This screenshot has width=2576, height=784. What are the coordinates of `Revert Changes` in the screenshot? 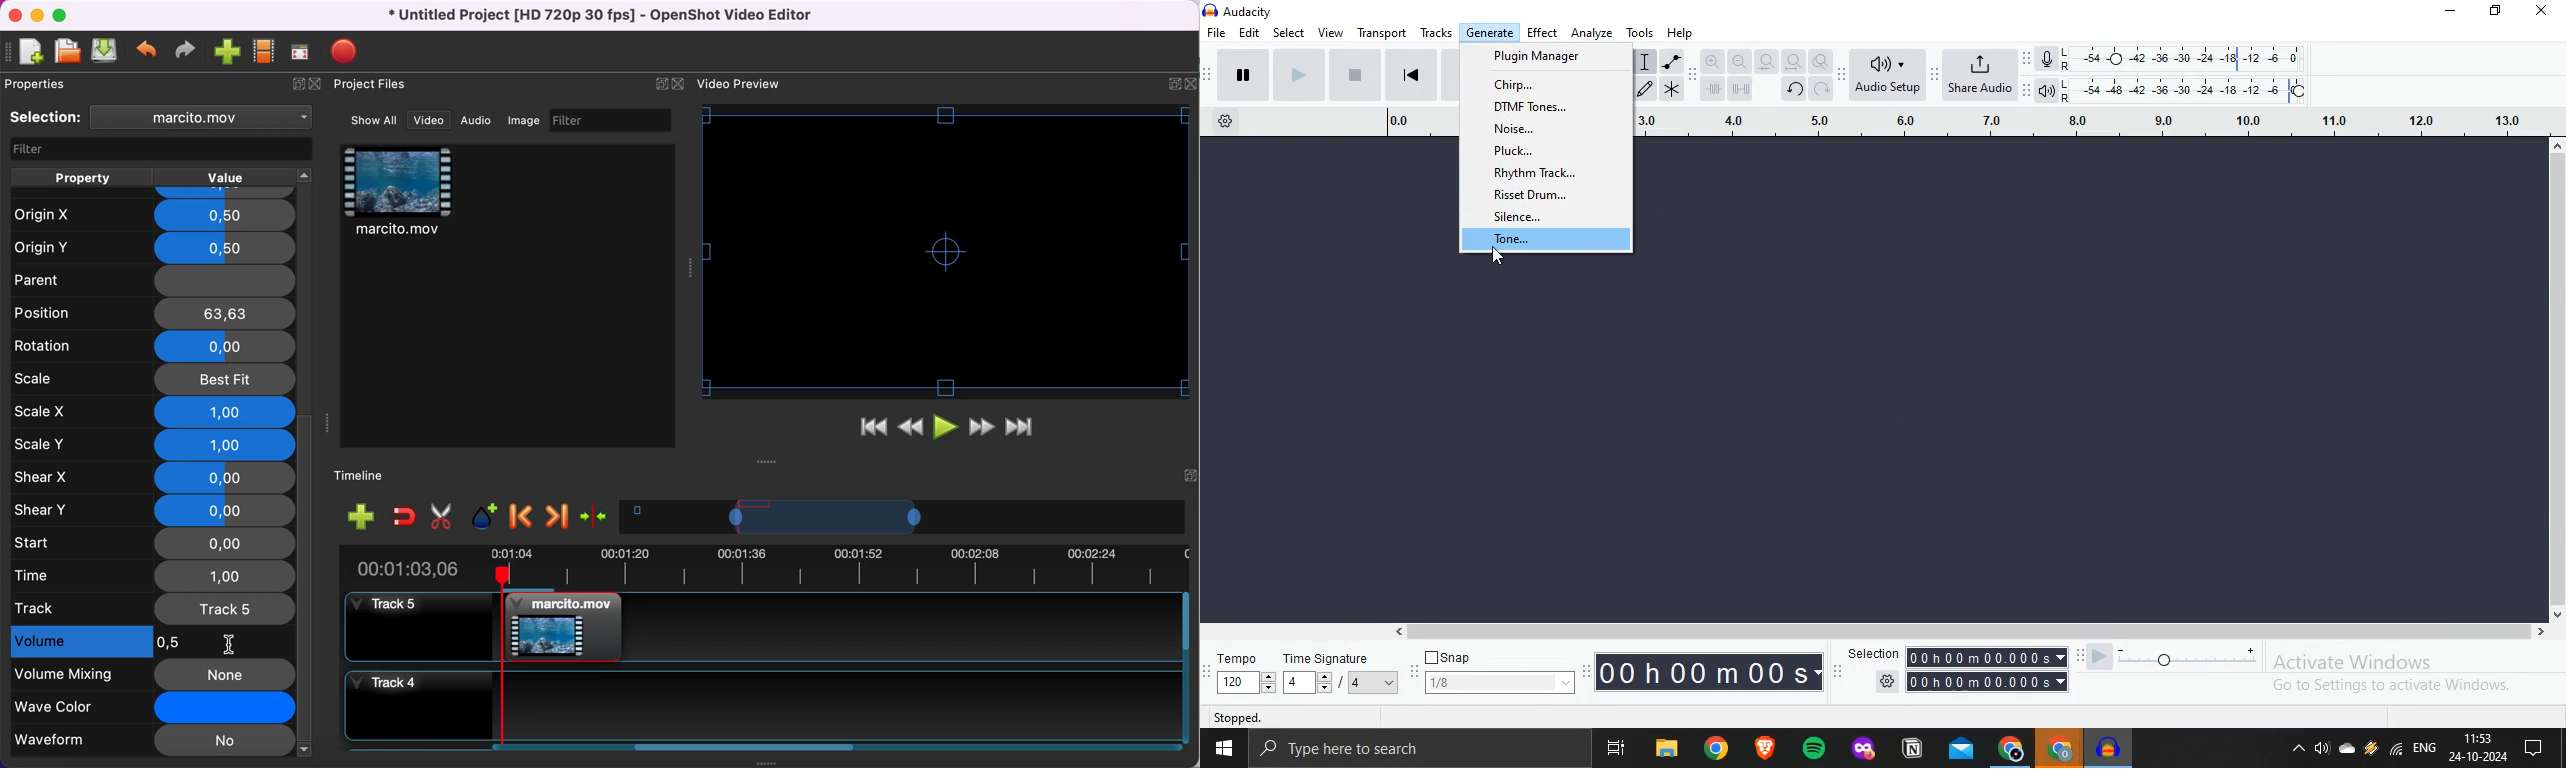 It's located at (1793, 89).